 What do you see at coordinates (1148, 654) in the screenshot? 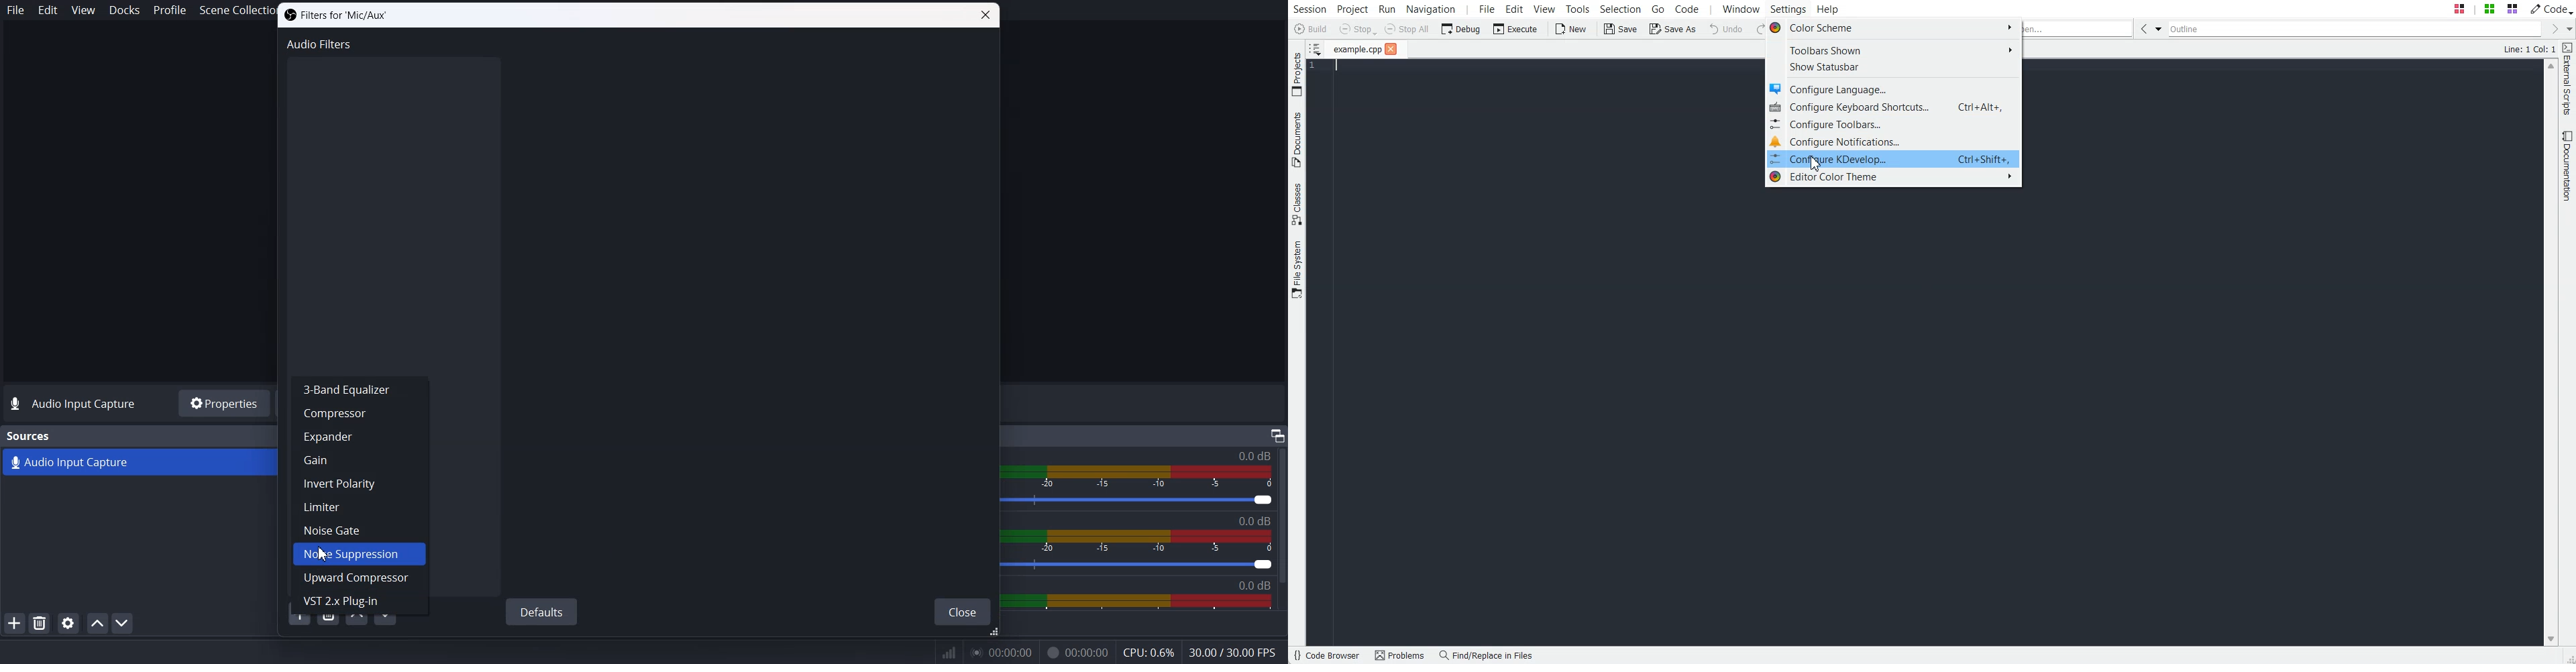
I see `CPU: 0.3%` at bounding box center [1148, 654].